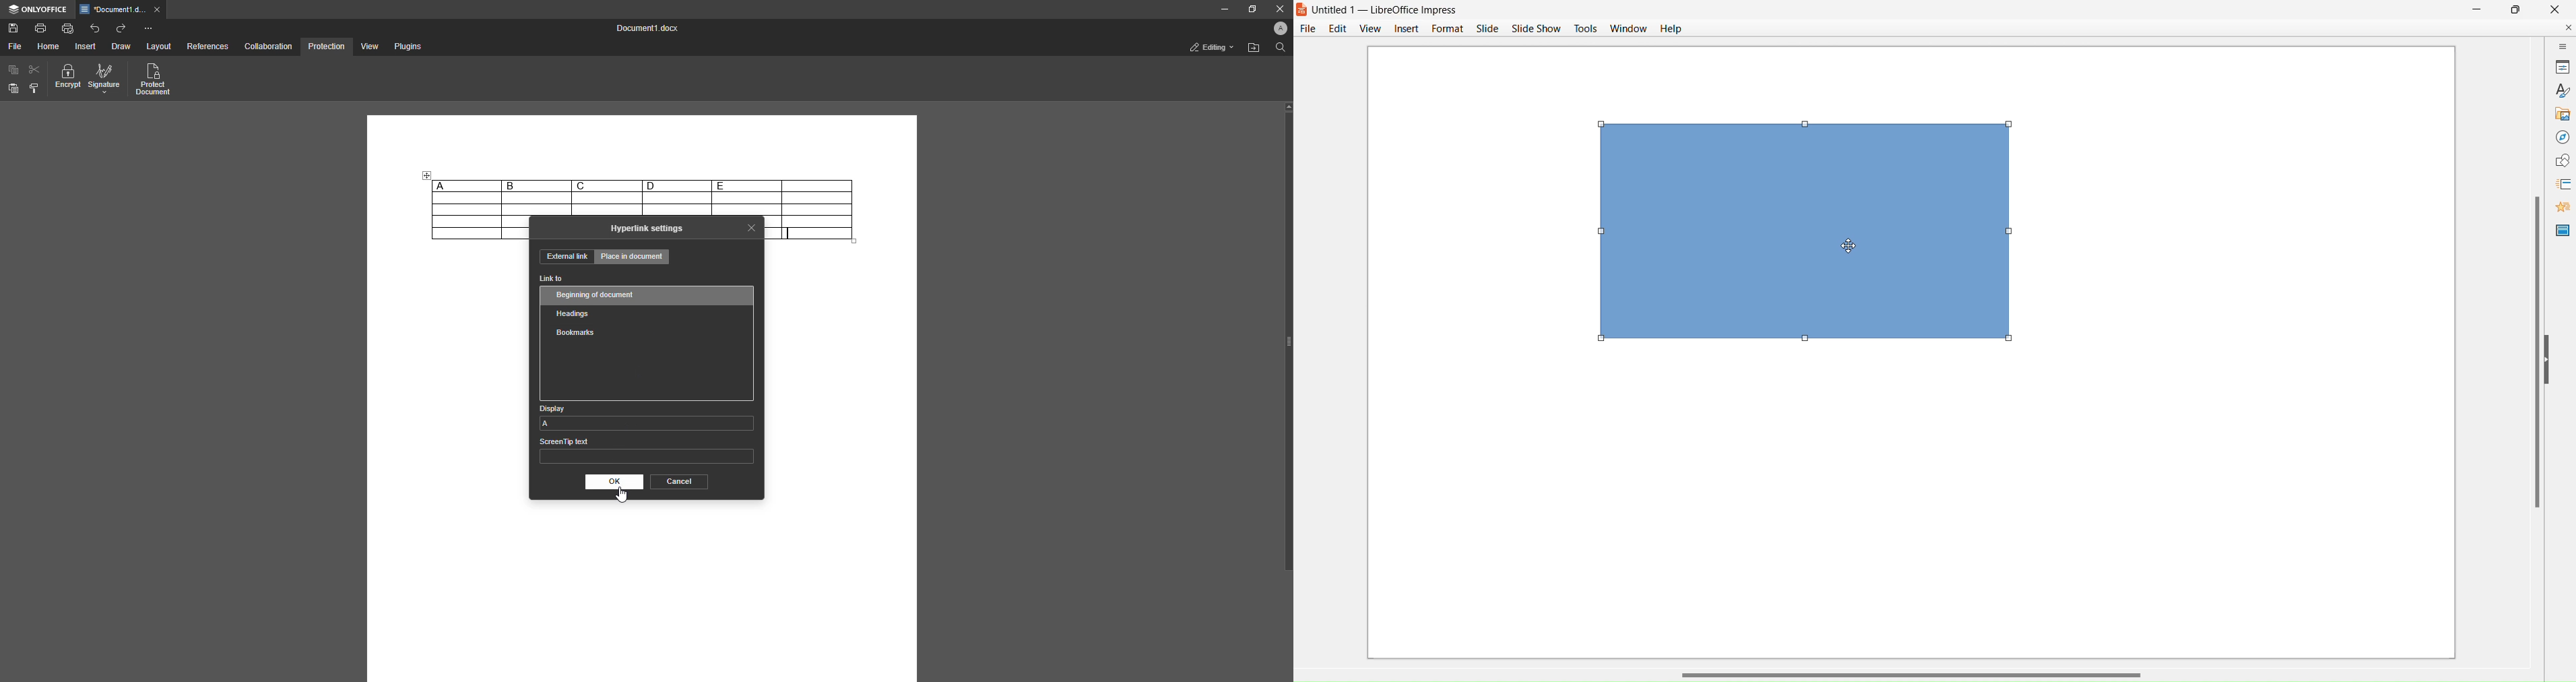 The width and height of the screenshot is (2576, 700). What do you see at coordinates (1277, 30) in the screenshot?
I see `Profile` at bounding box center [1277, 30].